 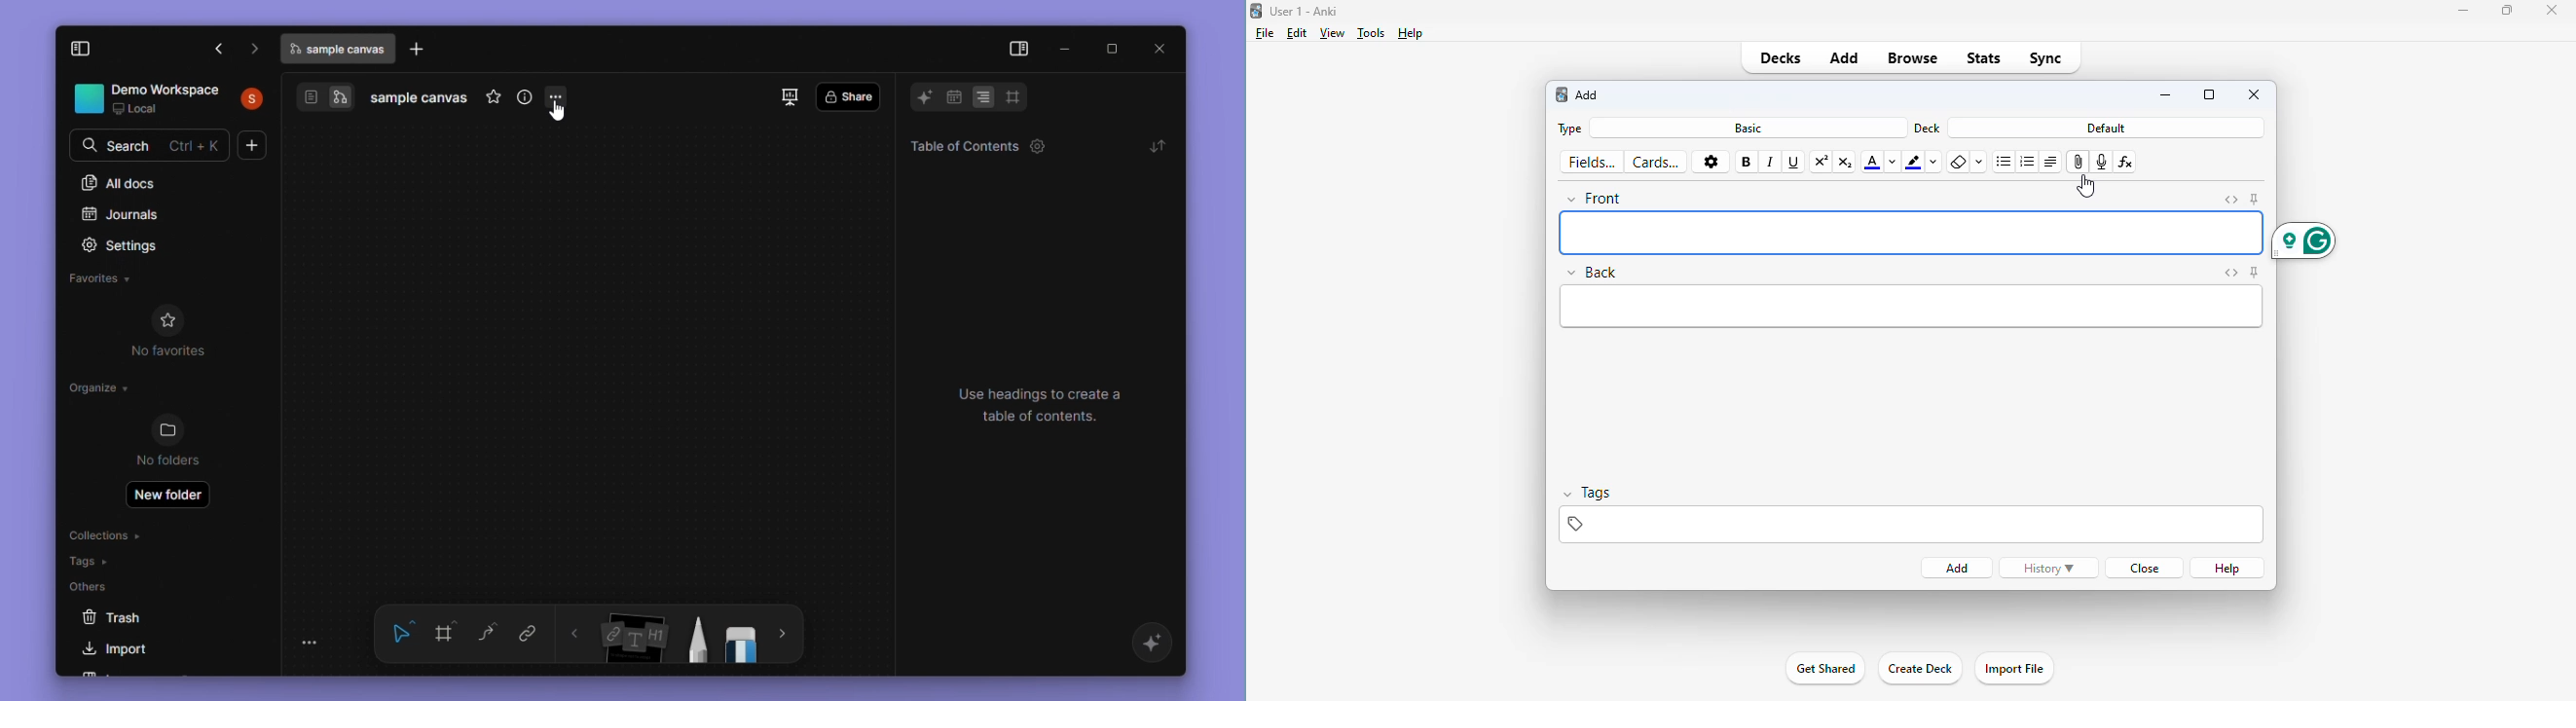 What do you see at coordinates (2230, 273) in the screenshot?
I see `toggle HTML editor` at bounding box center [2230, 273].